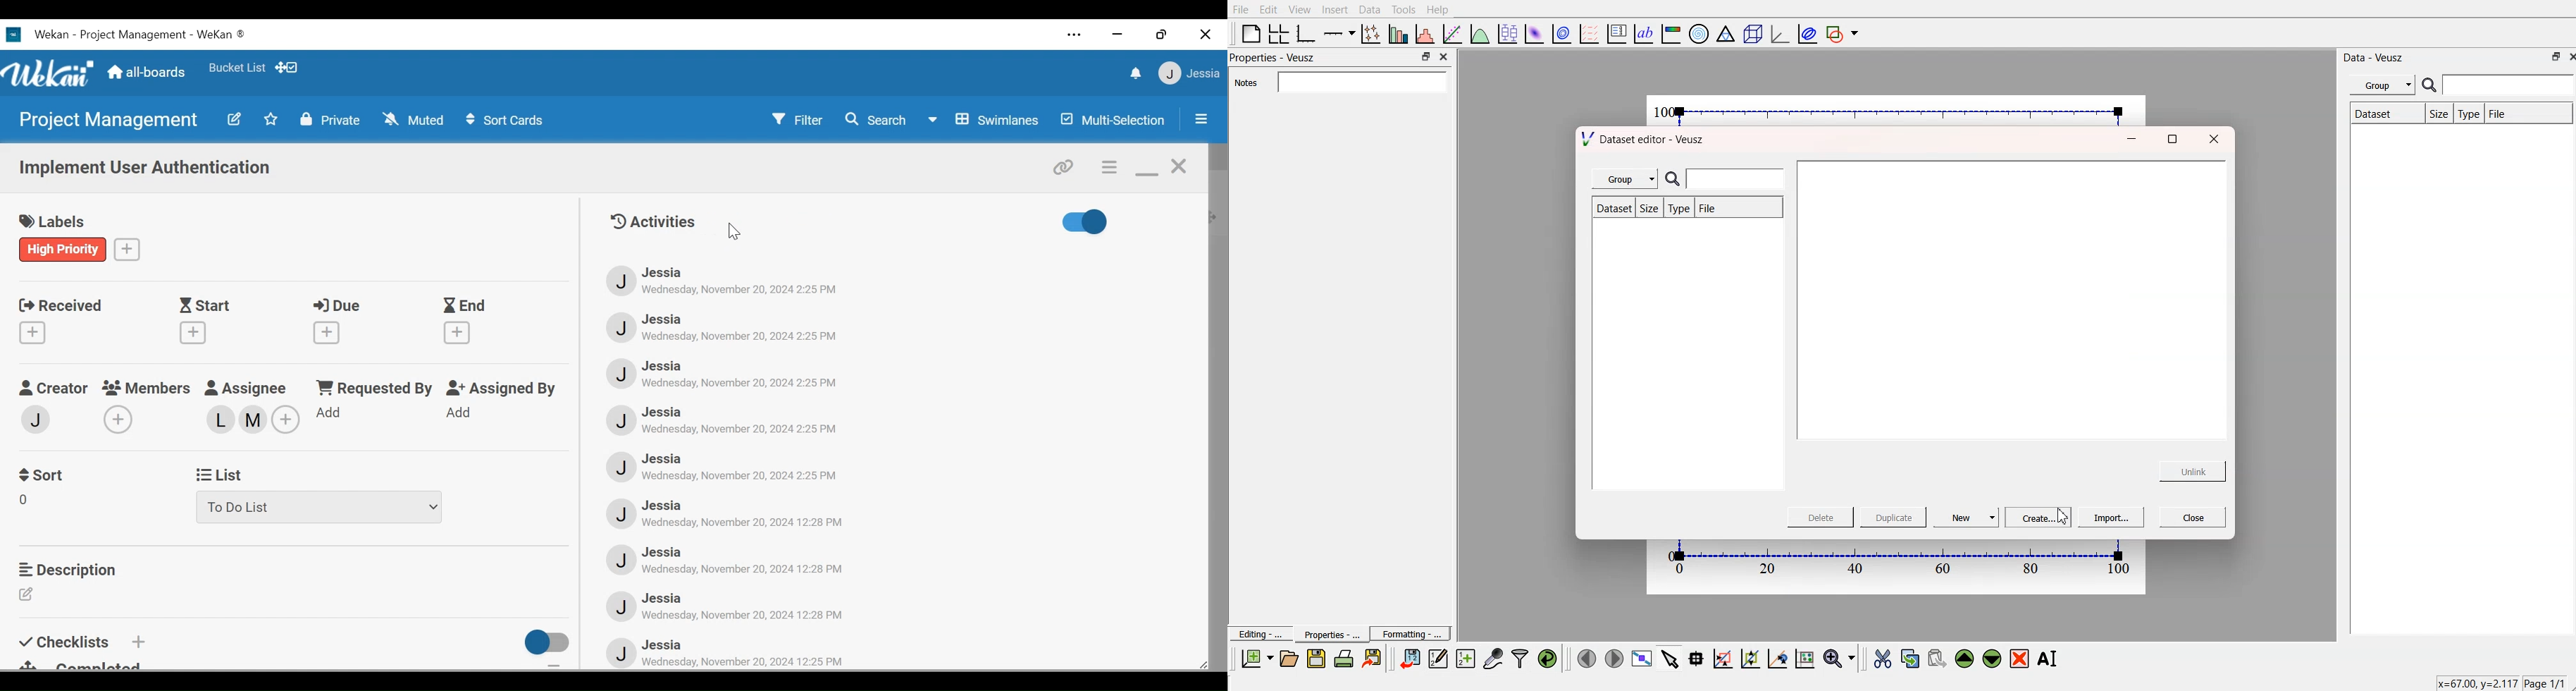 The width and height of the screenshot is (2576, 700). I want to click on Editing, so click(1259, 632).